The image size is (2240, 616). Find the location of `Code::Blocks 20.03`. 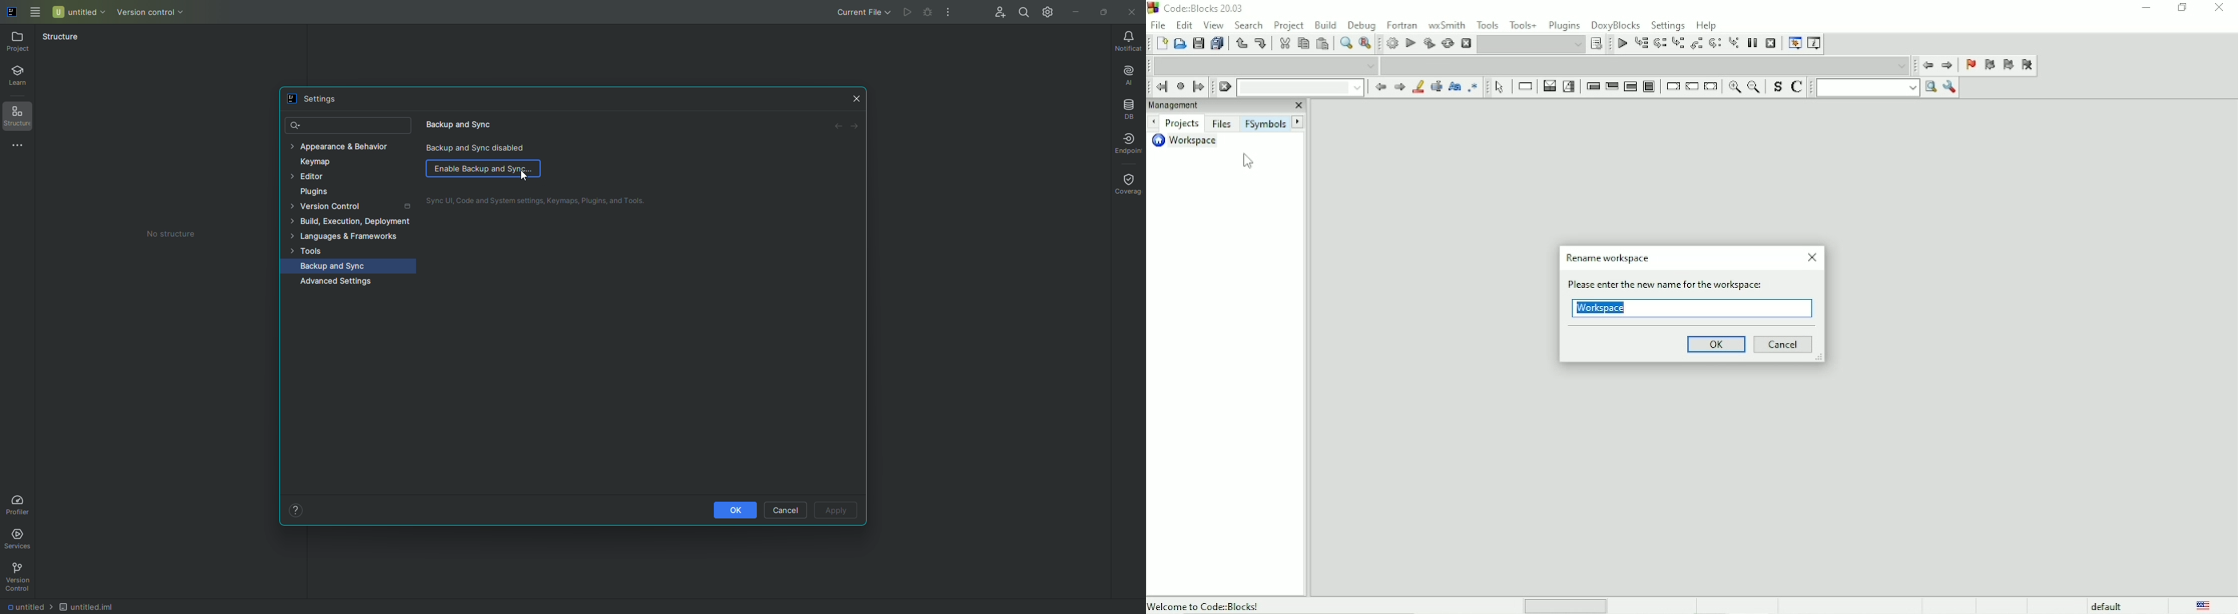

Code::Blocks 20.03 is located at coordinates (1197, 8).